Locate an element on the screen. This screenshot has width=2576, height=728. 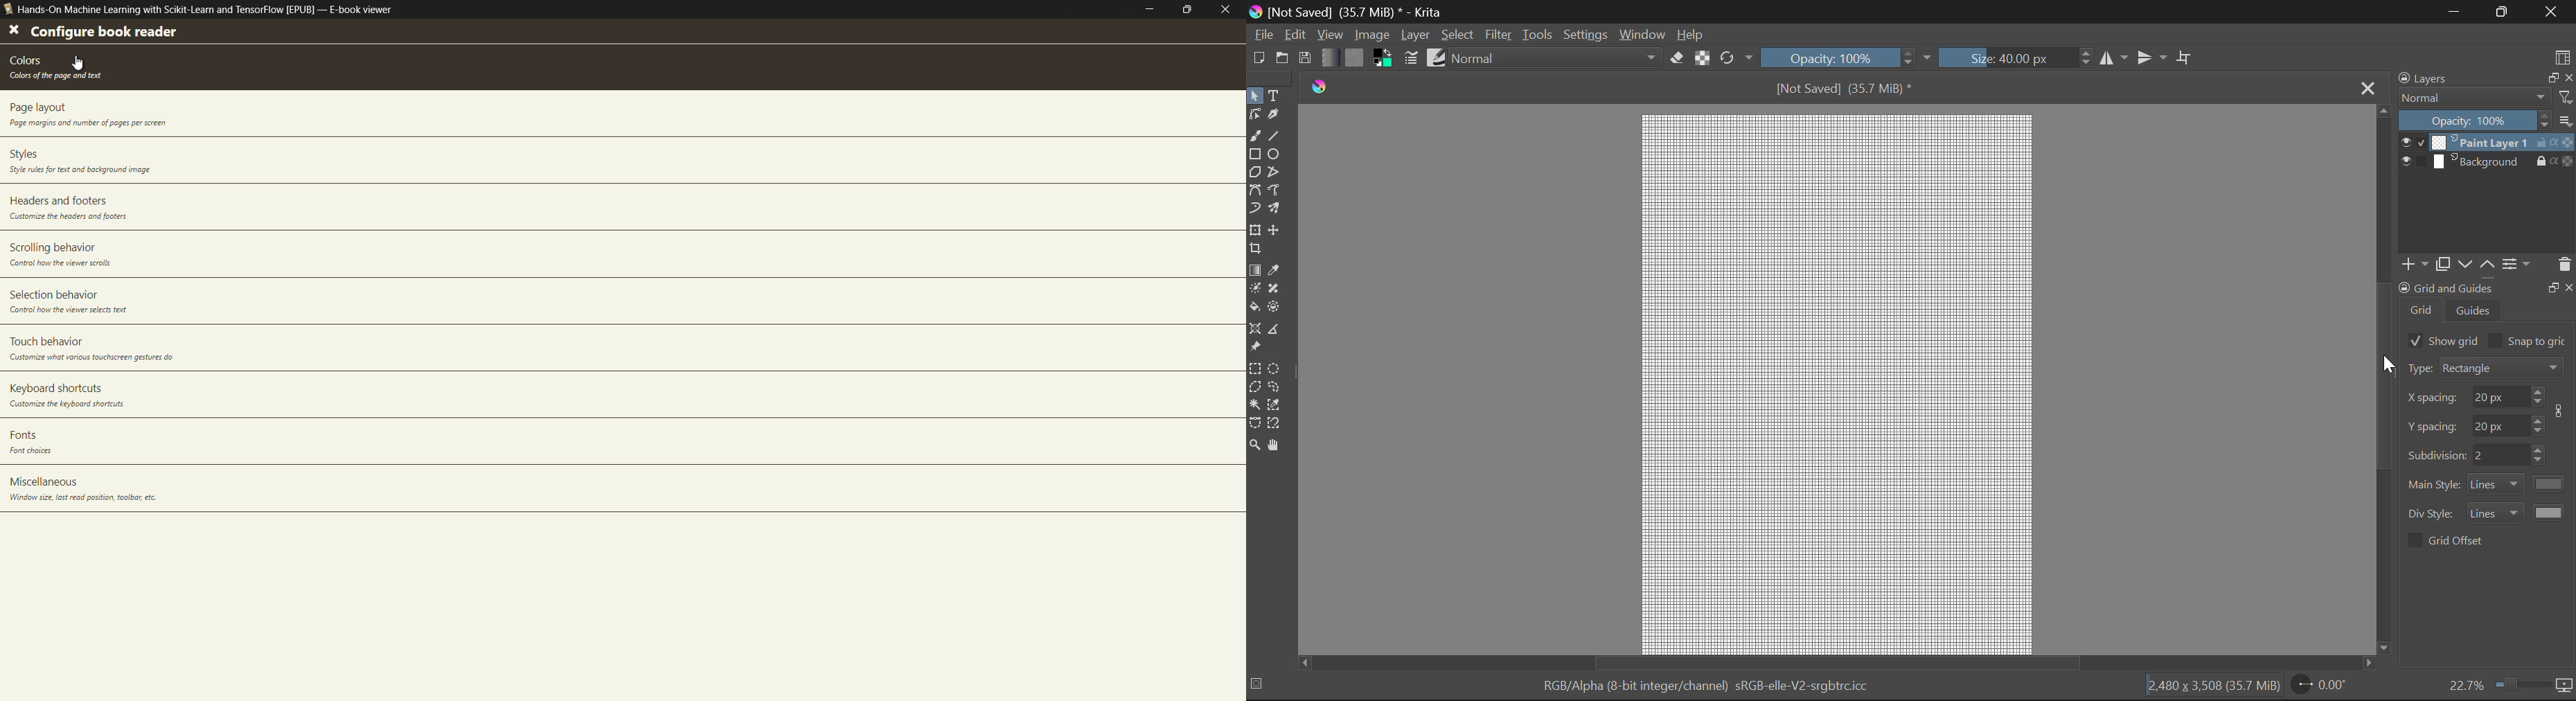
selection behavior is located at coordinates (53, 293).